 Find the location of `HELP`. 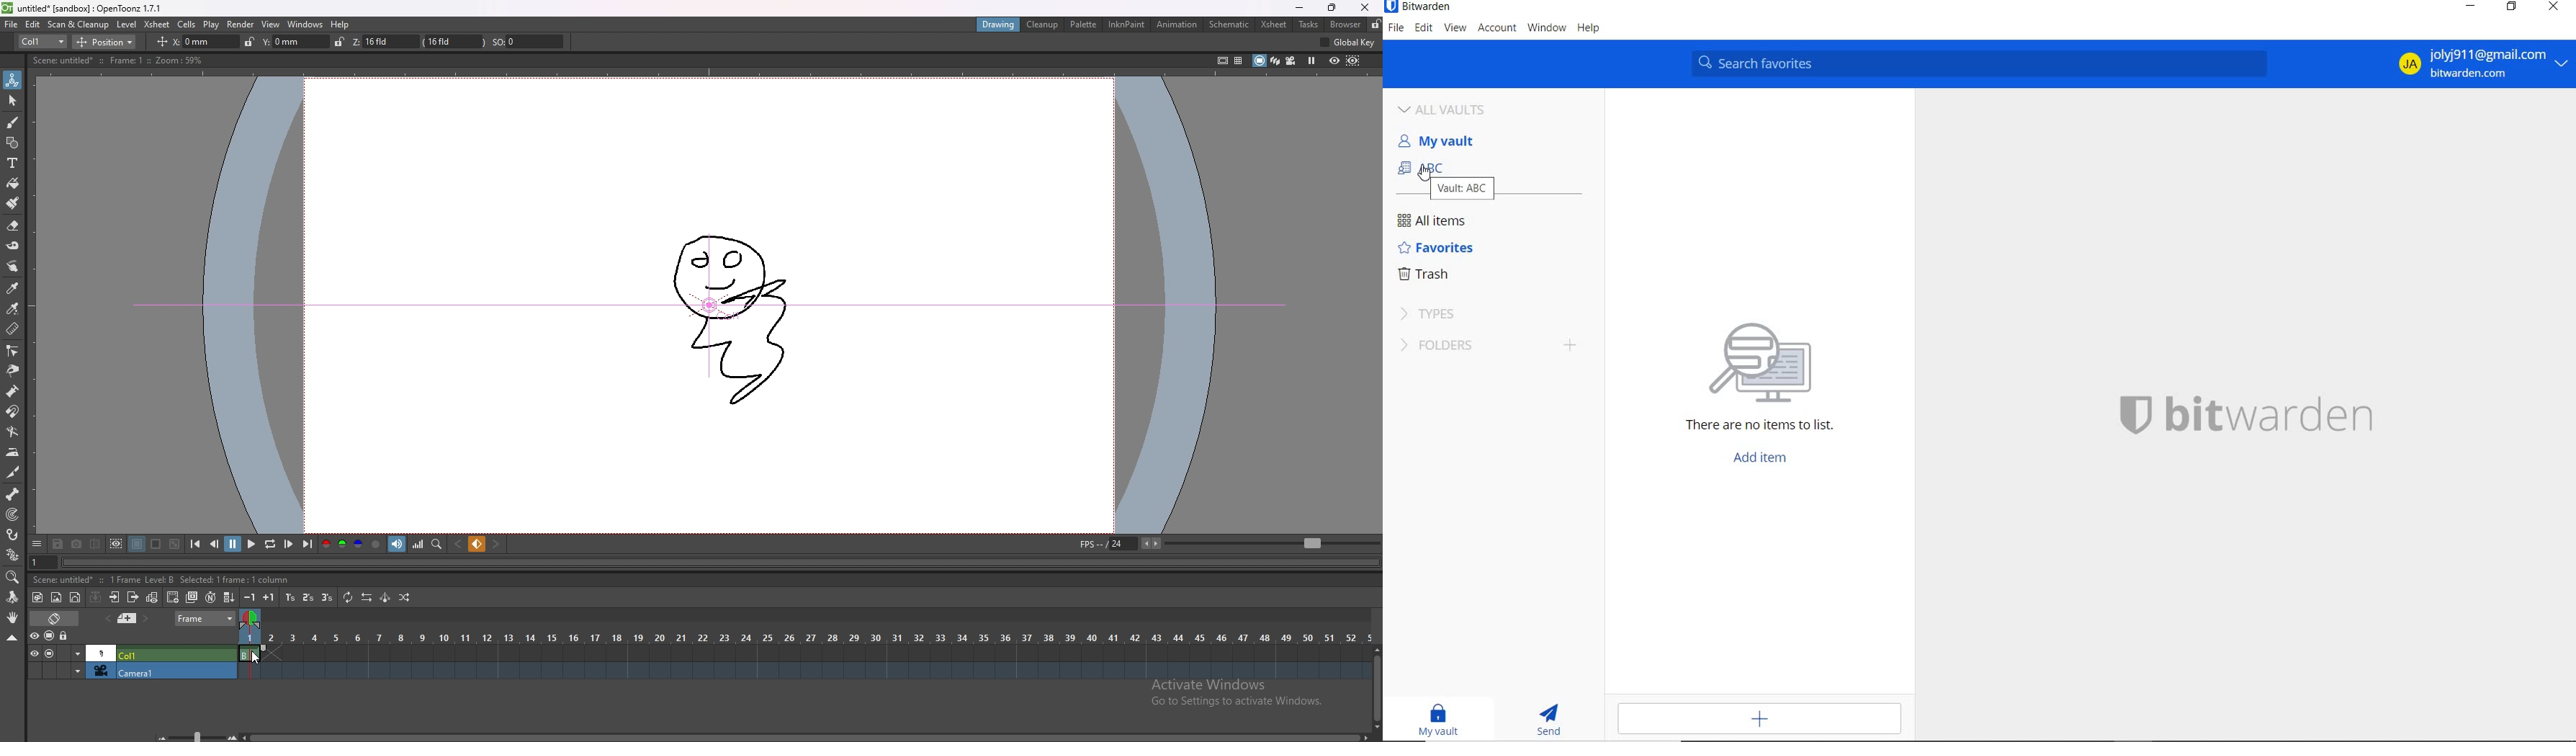

HELP is located at coordinates (1589, 29).